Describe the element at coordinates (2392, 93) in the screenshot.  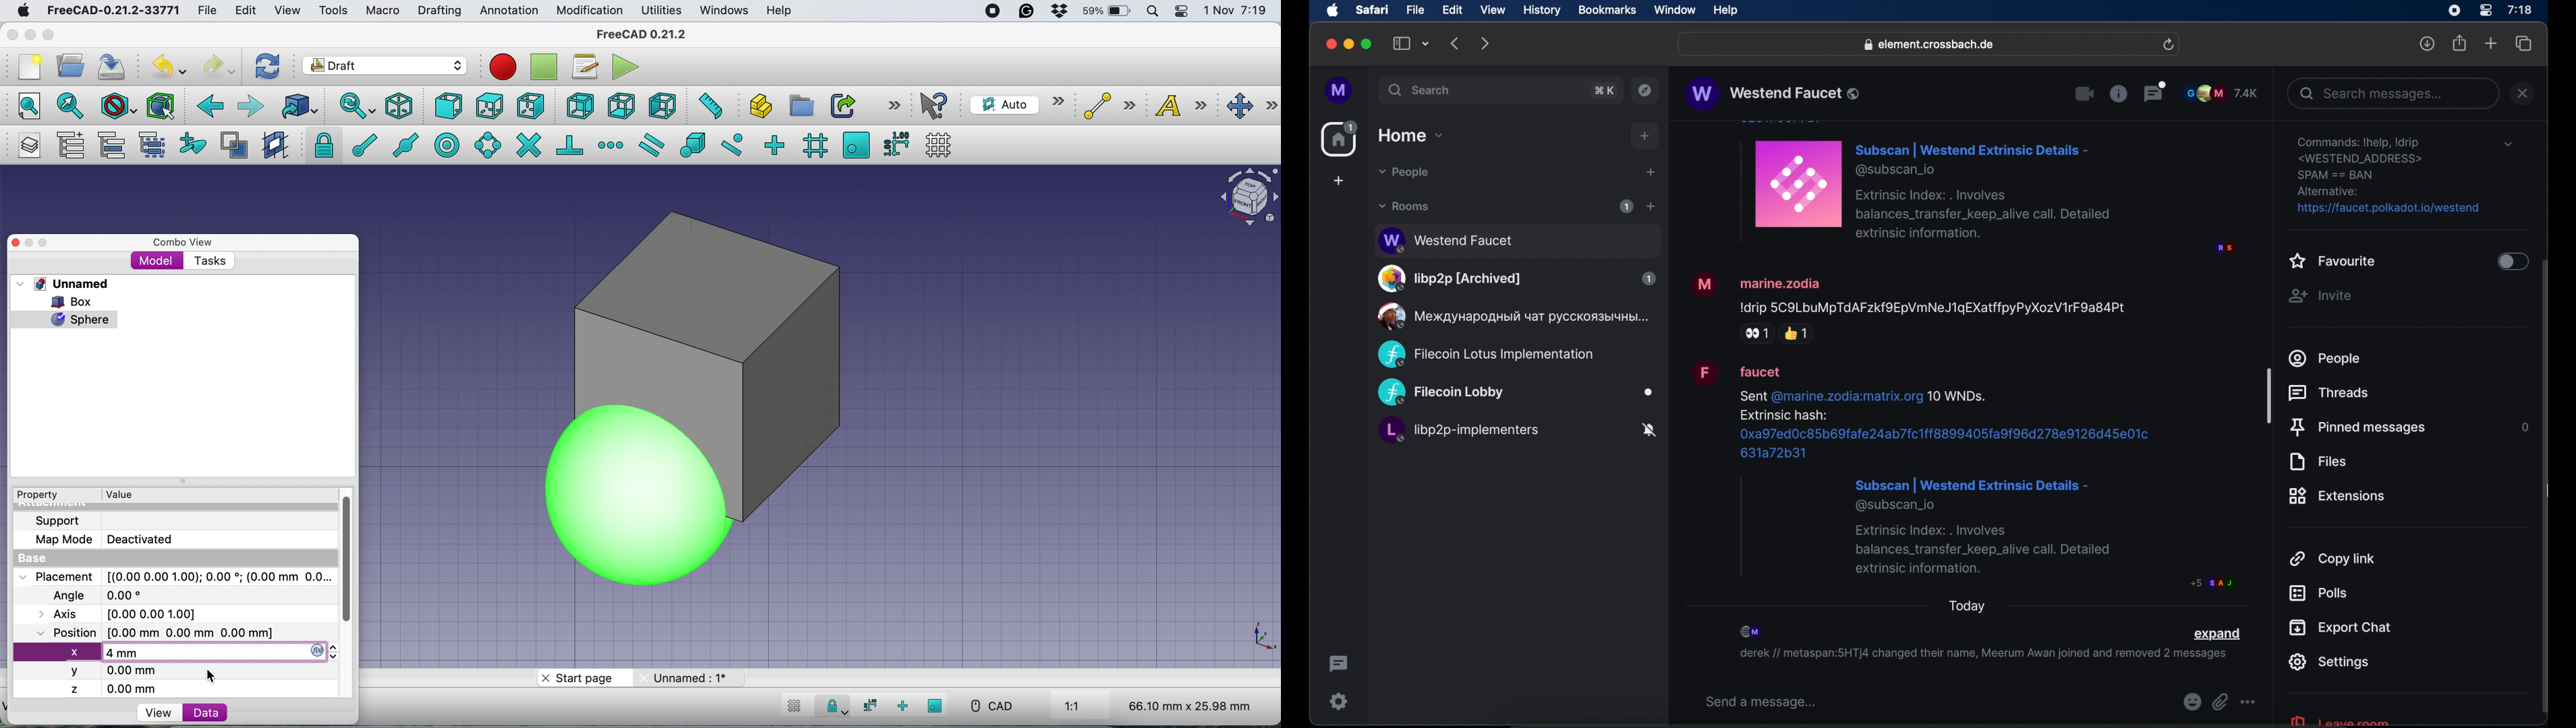
I see `search messages` at that location.